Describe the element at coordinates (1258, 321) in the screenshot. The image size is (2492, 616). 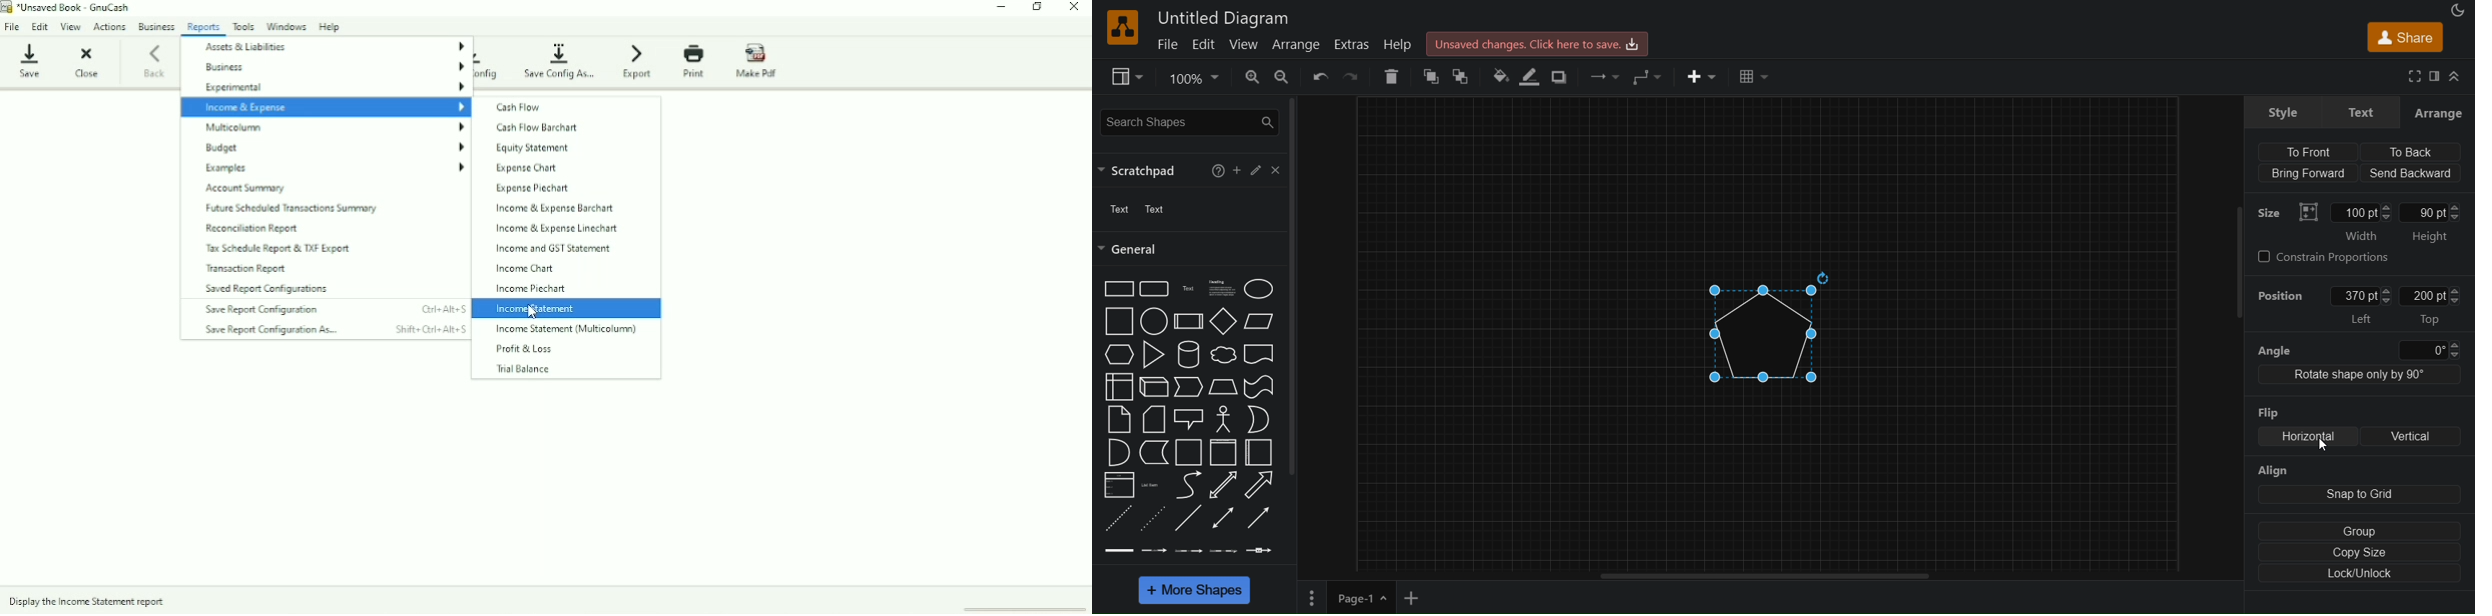
I see `Parallelogram` at that location.